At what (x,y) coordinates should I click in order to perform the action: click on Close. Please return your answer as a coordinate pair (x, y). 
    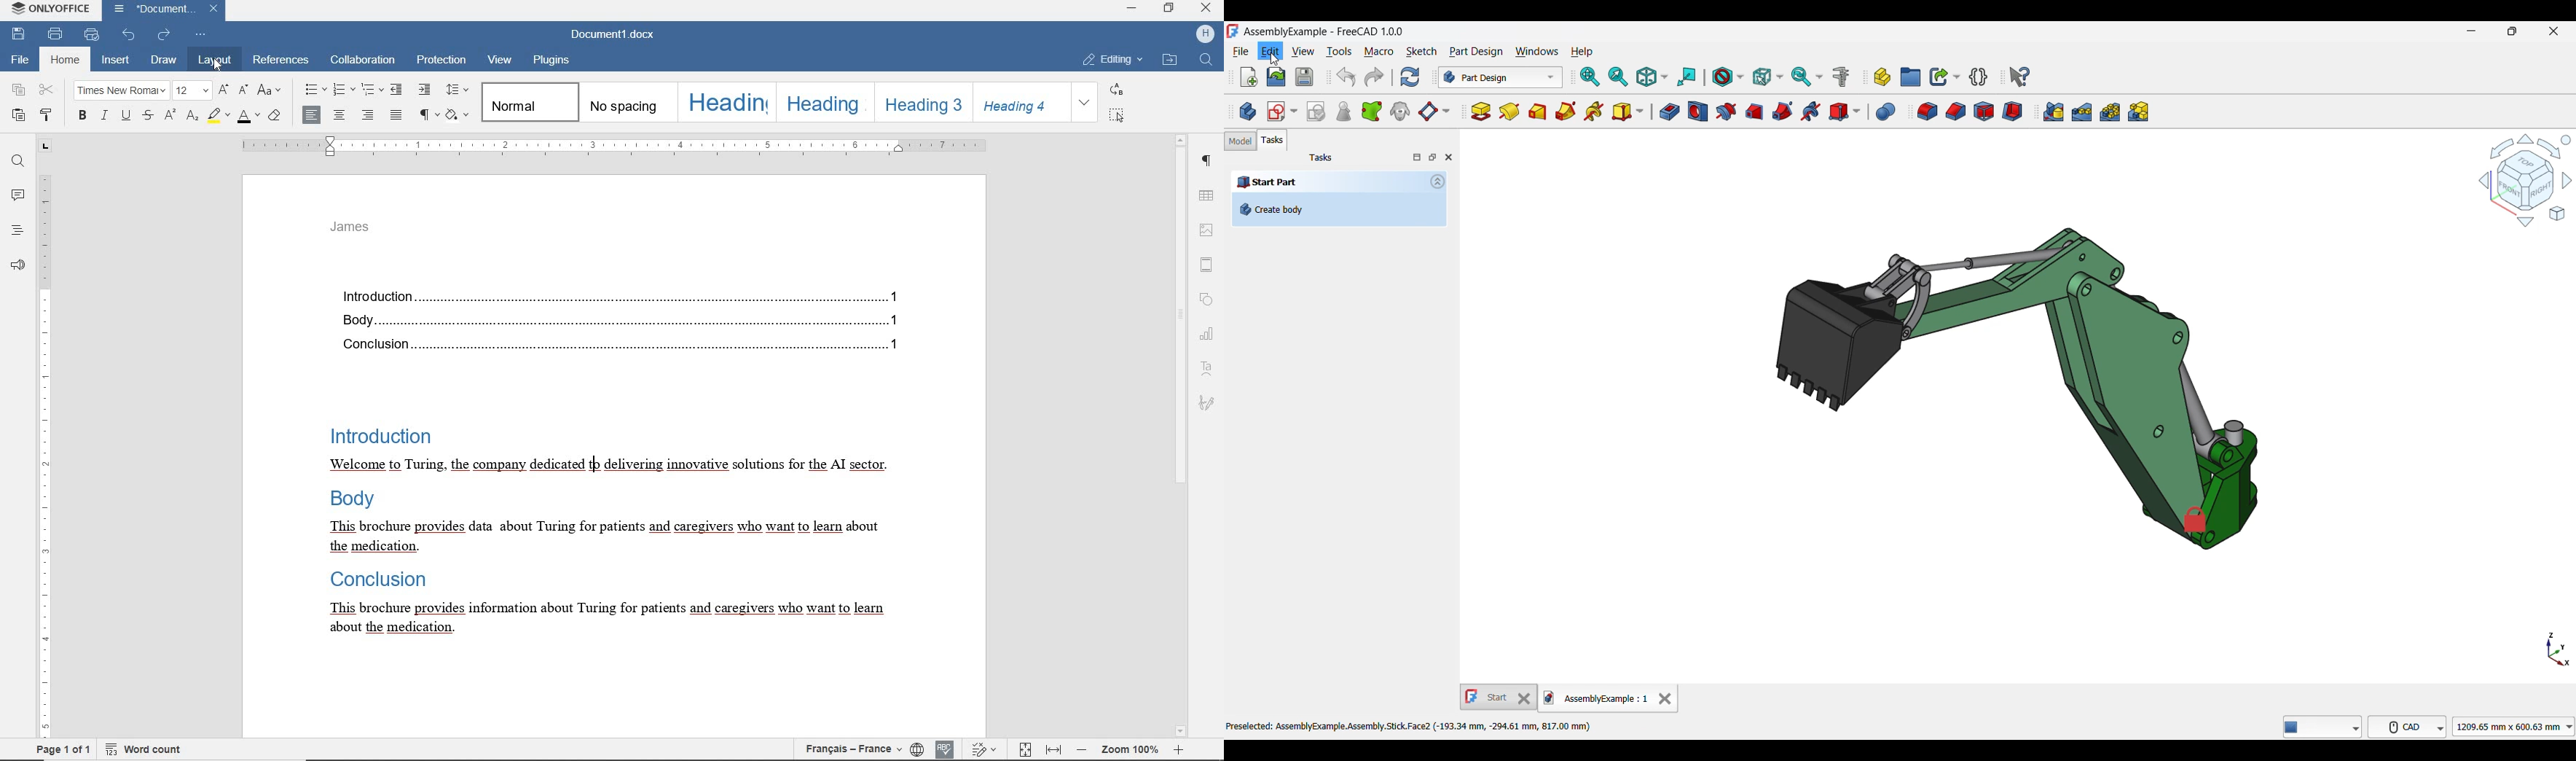
    Looking at the image, I should click on (1449, 157).